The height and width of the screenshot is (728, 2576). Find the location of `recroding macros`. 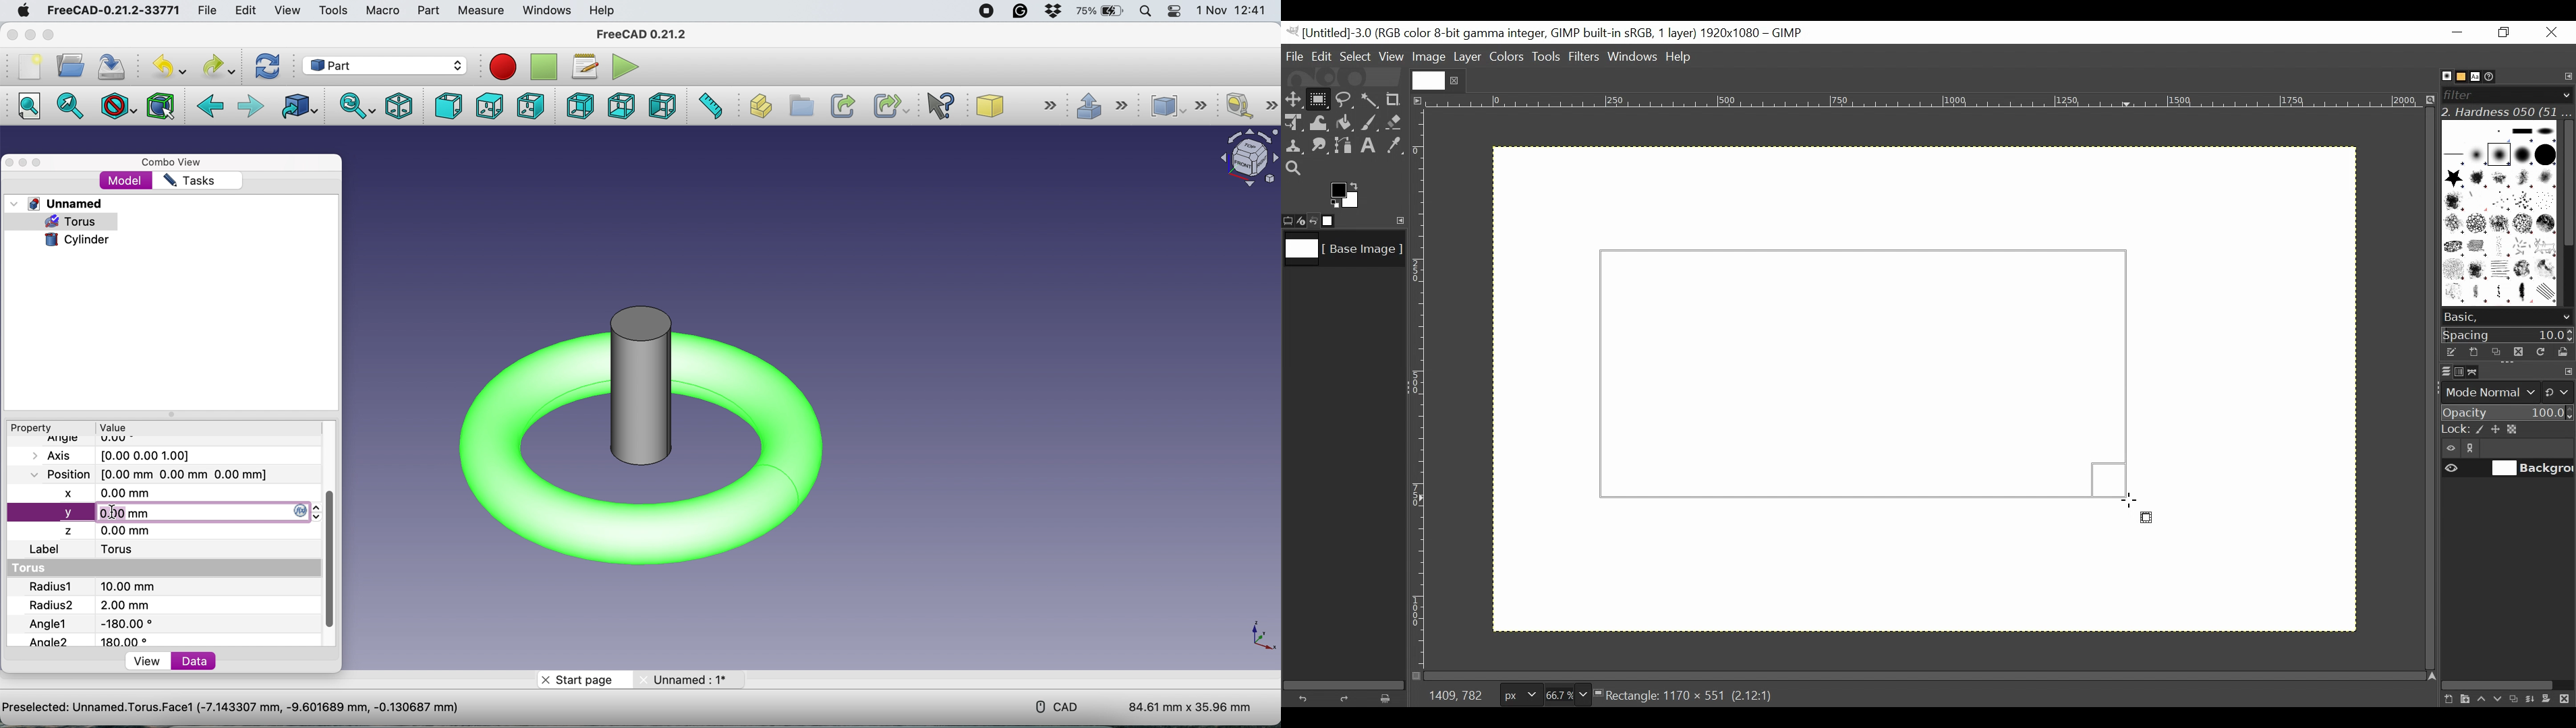

recroding macros is located at coordinates (503, 66).